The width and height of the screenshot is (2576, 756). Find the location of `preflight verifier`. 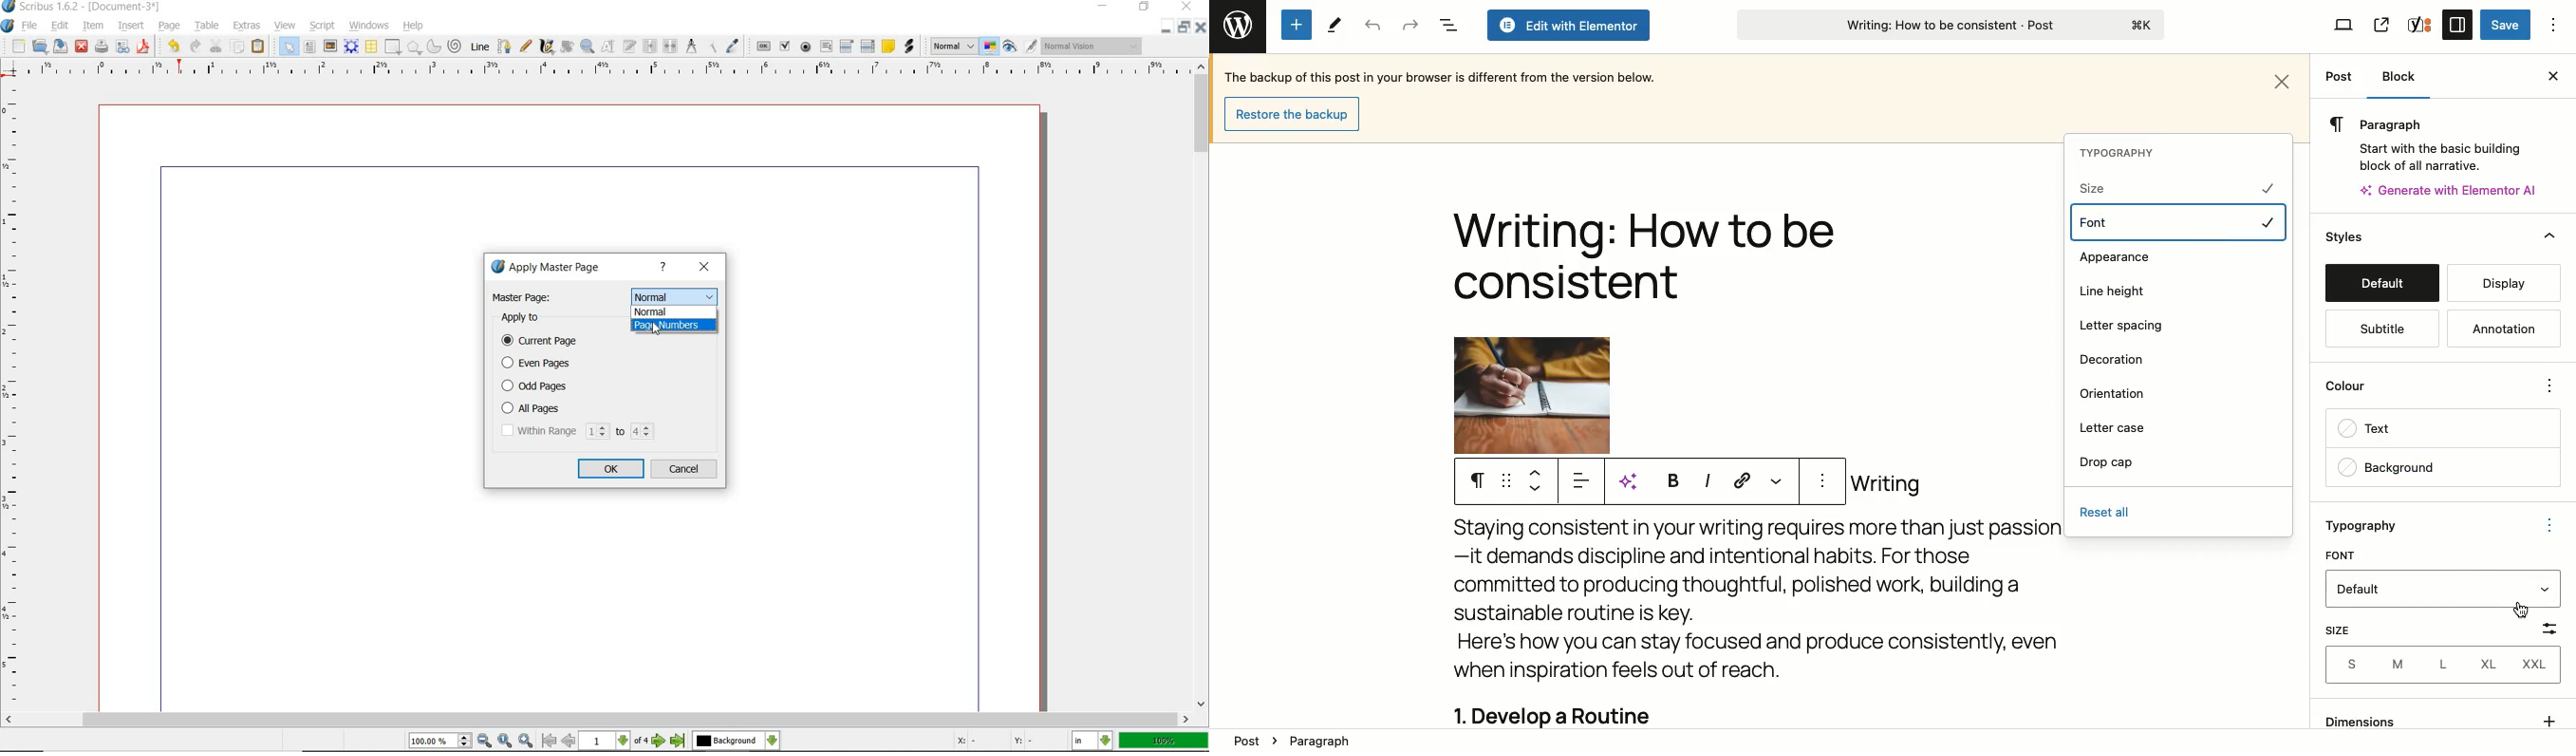

preflight verifier is located at coordinates (123, 47).